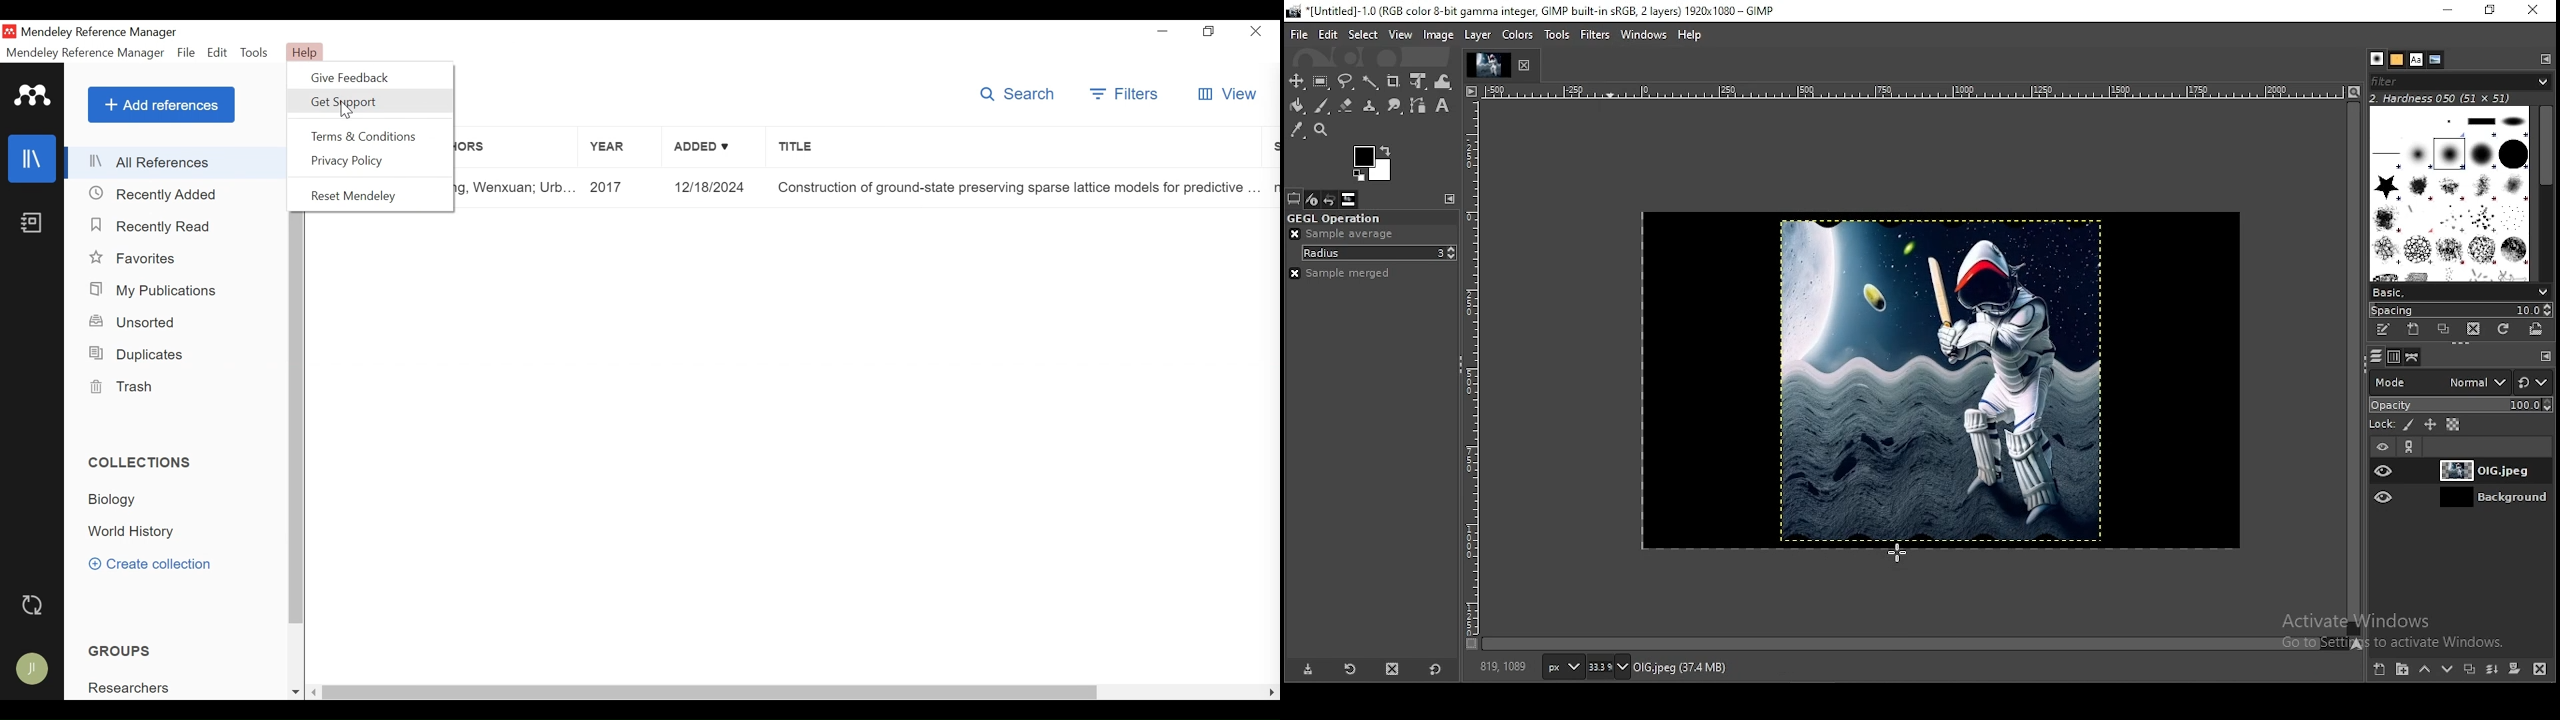 Image resolution: width=2576 pixels, height=728 pixels. Describe the element at coordinates (370, 102) in the screenshot. I see `Get Support` at that location.